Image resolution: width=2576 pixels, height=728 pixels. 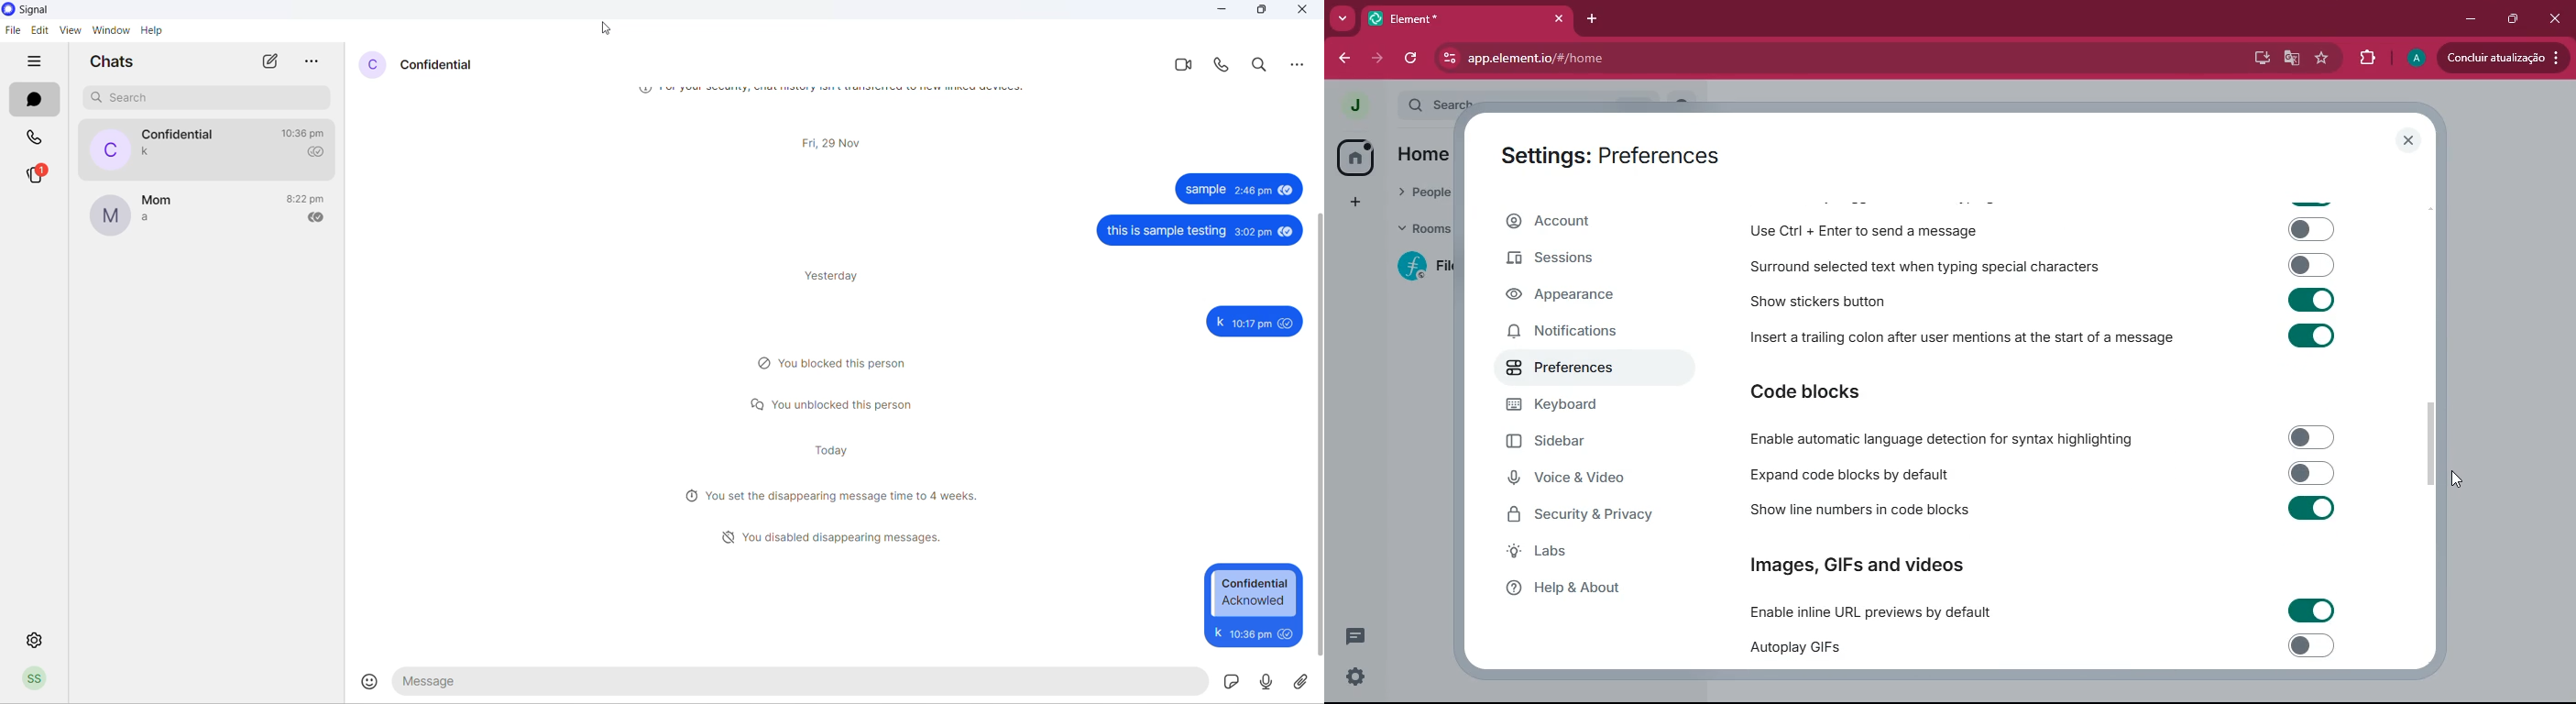 What do you see at coordinates (1432, 268) in the screenshot?
I see `filecoin lotus implementation ` at bounding box center [1432, 268].